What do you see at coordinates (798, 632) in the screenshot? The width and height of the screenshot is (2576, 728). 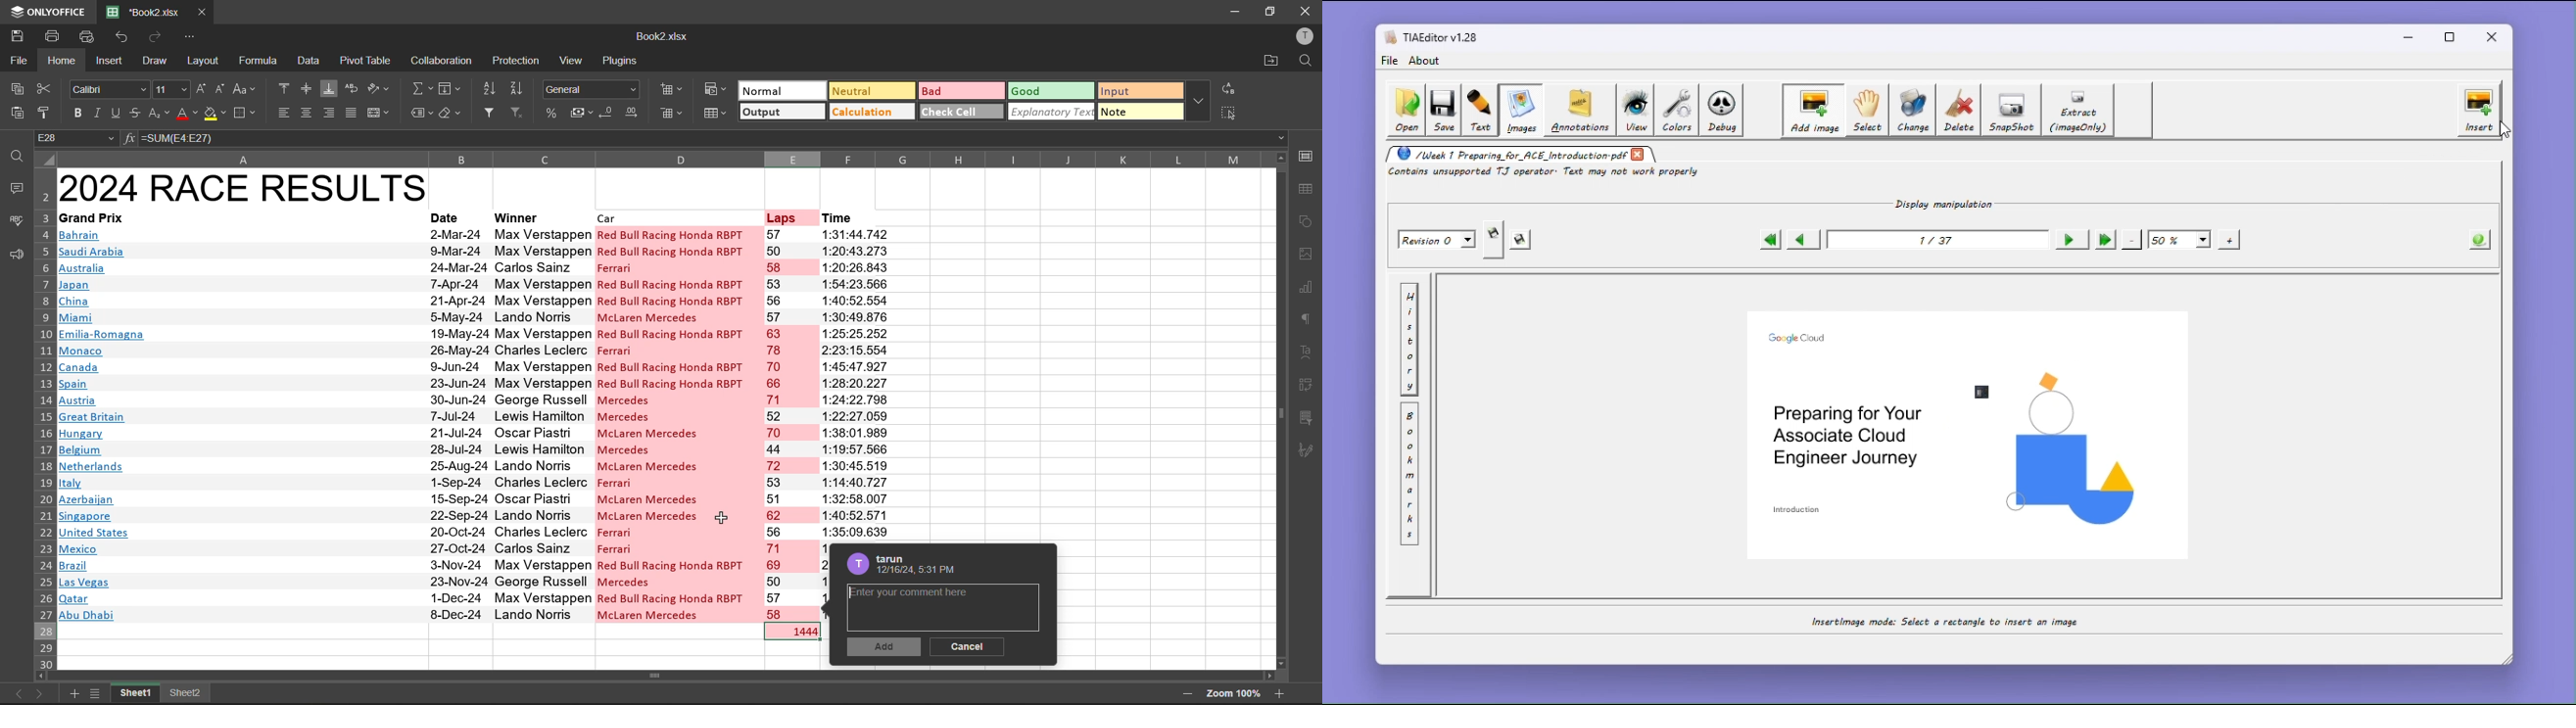 I see `totsl laps` at bounding box center [798, 632].